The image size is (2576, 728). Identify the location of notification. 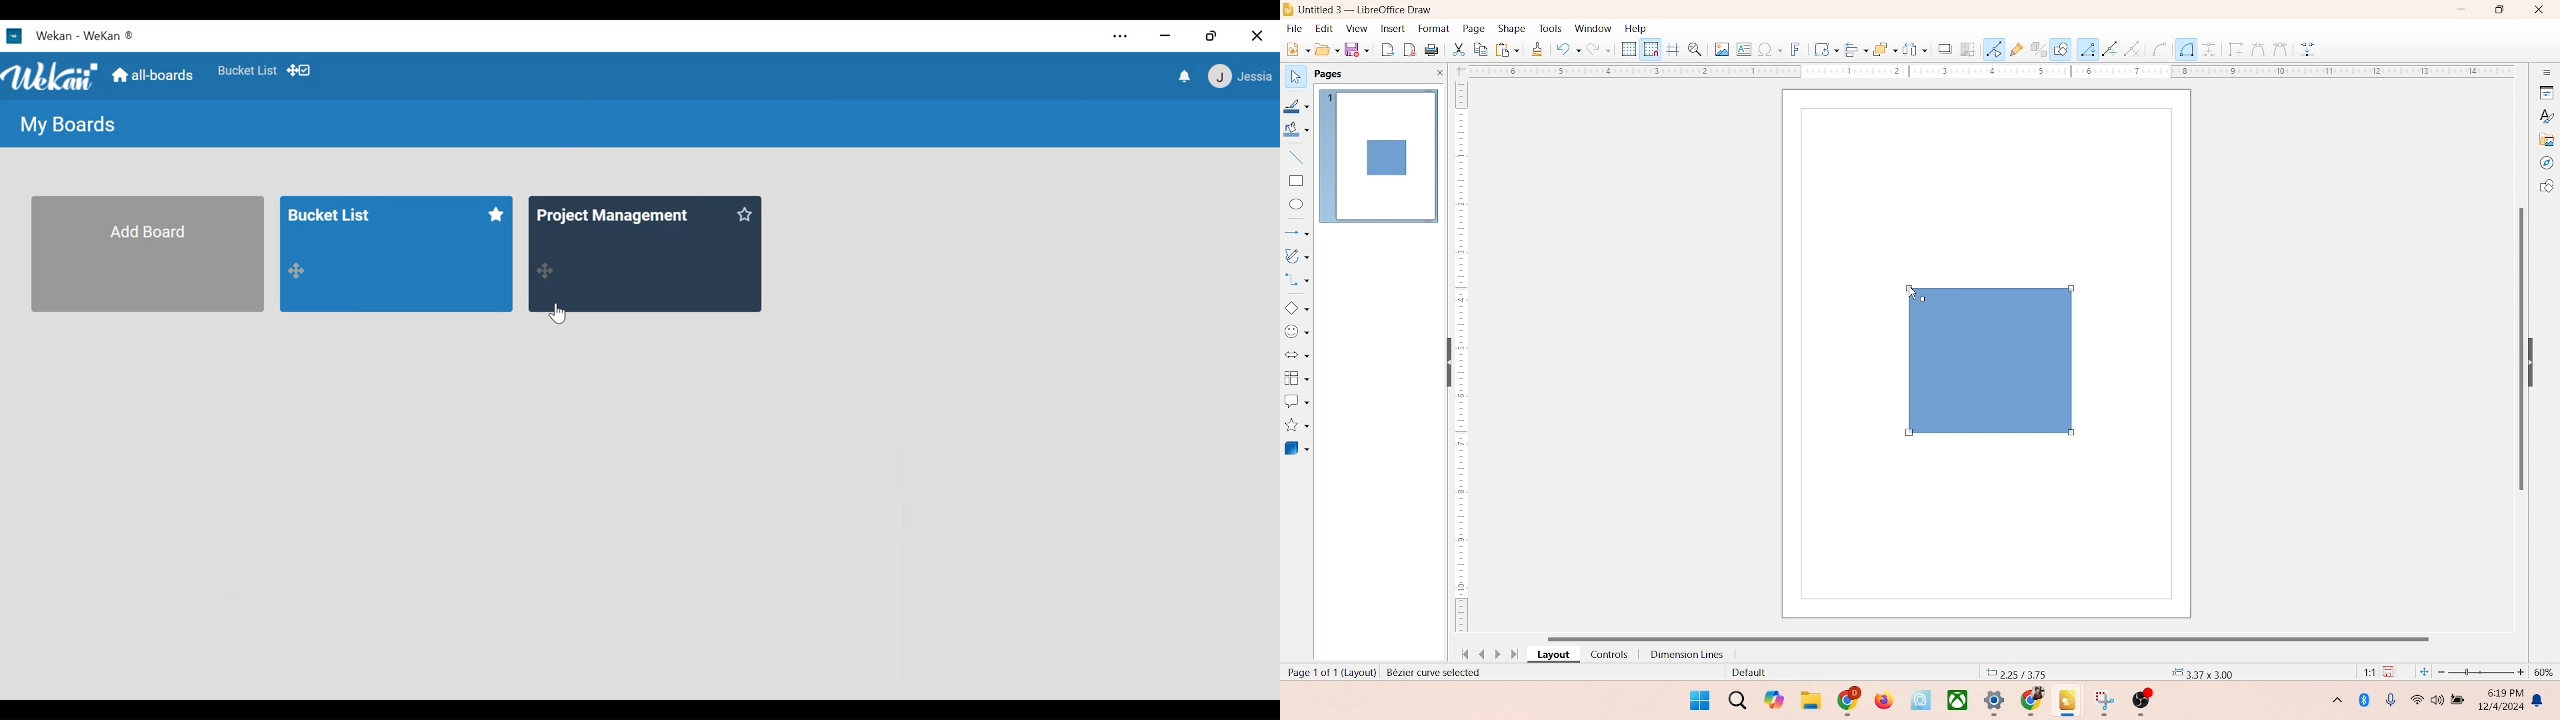
(2541, 701).